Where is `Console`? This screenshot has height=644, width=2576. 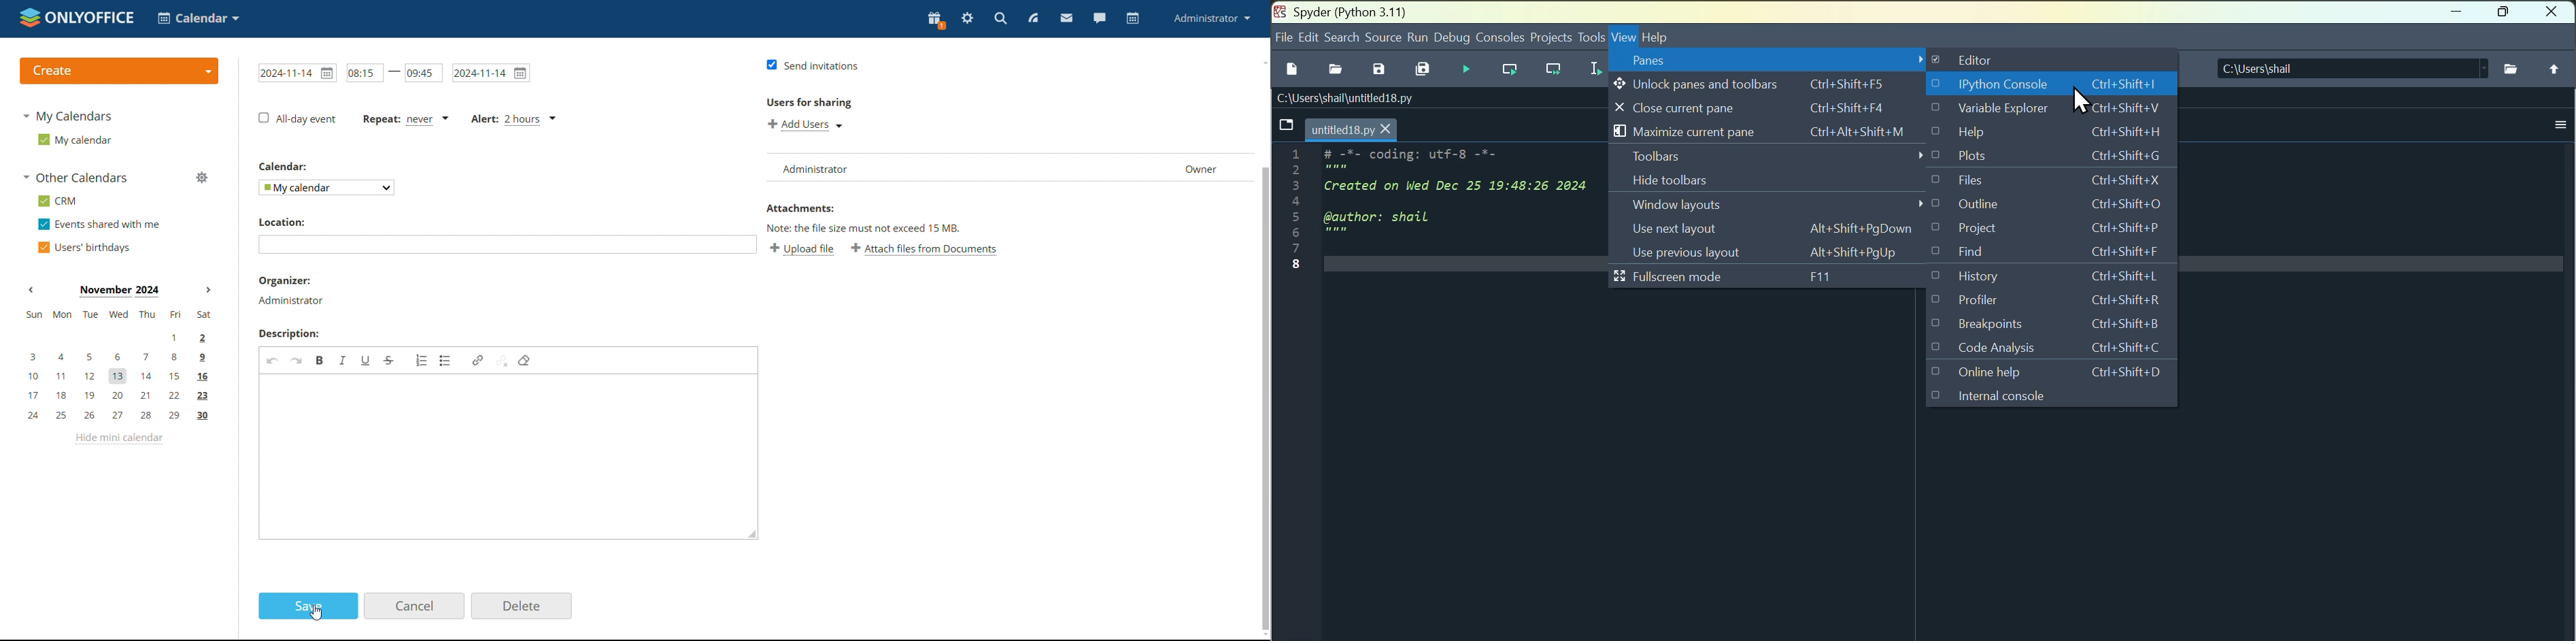
Console is located at coordinates (1501, 37).